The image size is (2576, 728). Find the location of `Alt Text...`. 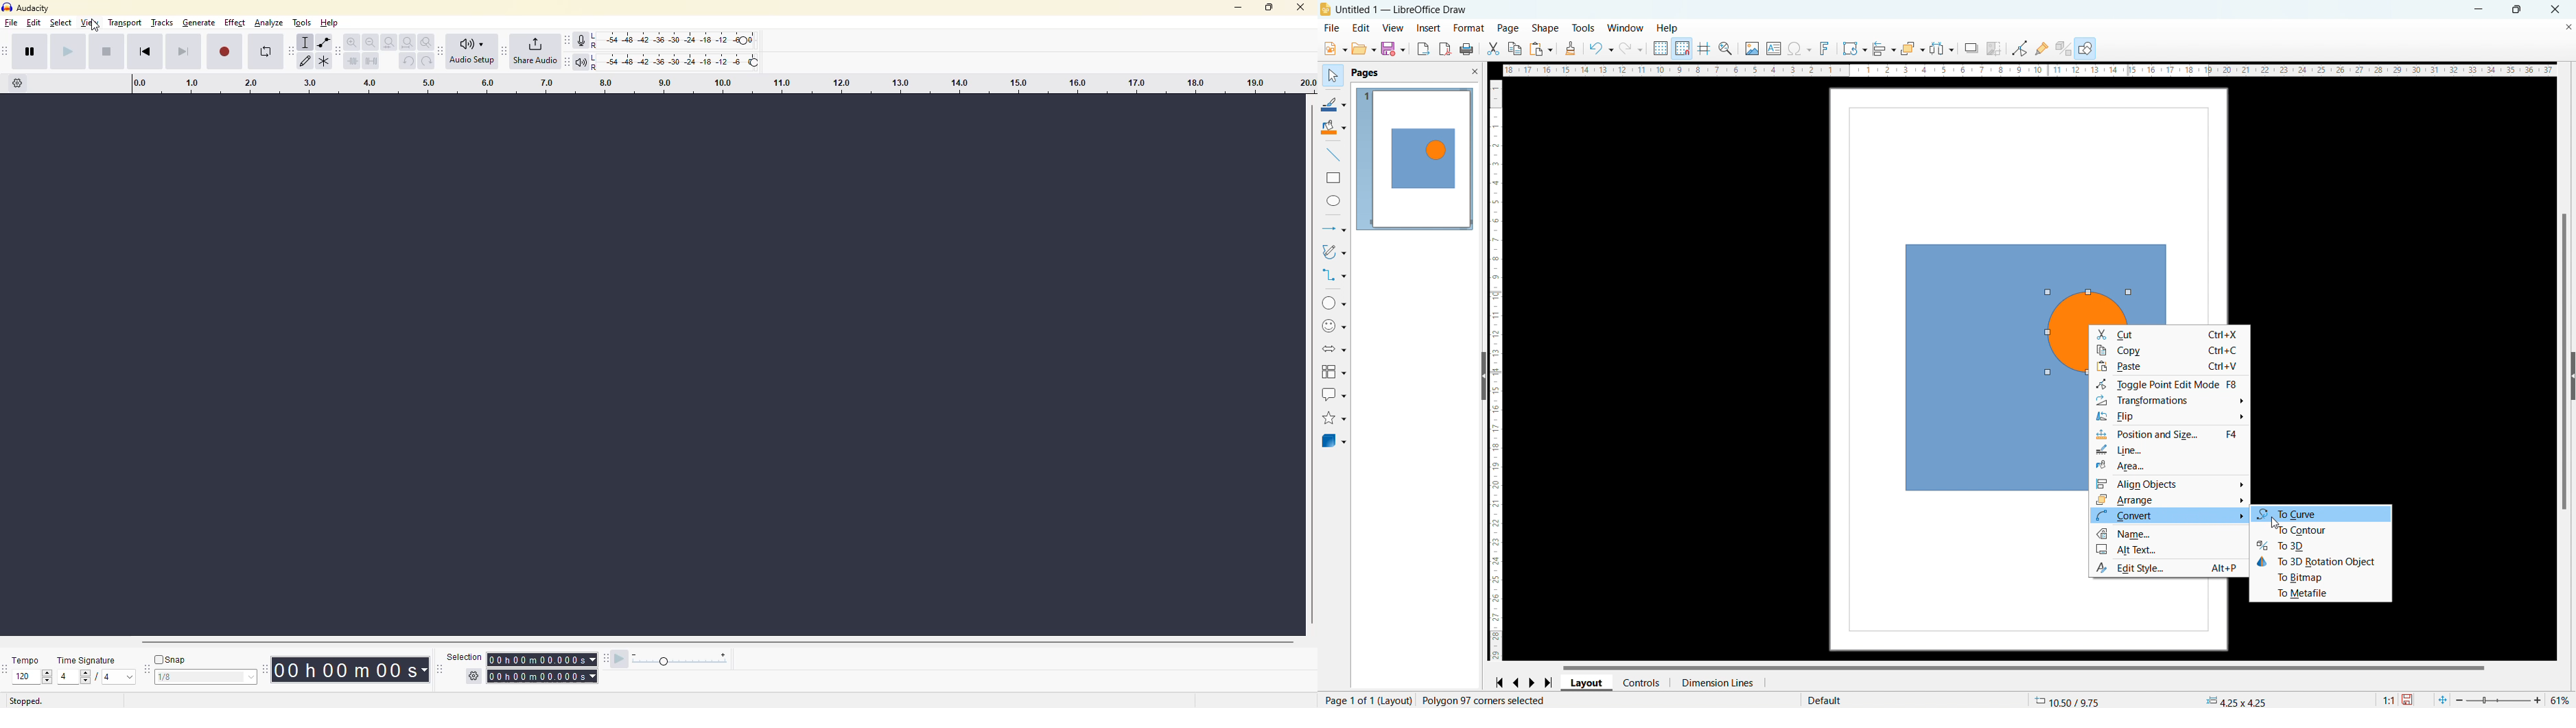

Alt Text... is located at coordinates (2146, 549).